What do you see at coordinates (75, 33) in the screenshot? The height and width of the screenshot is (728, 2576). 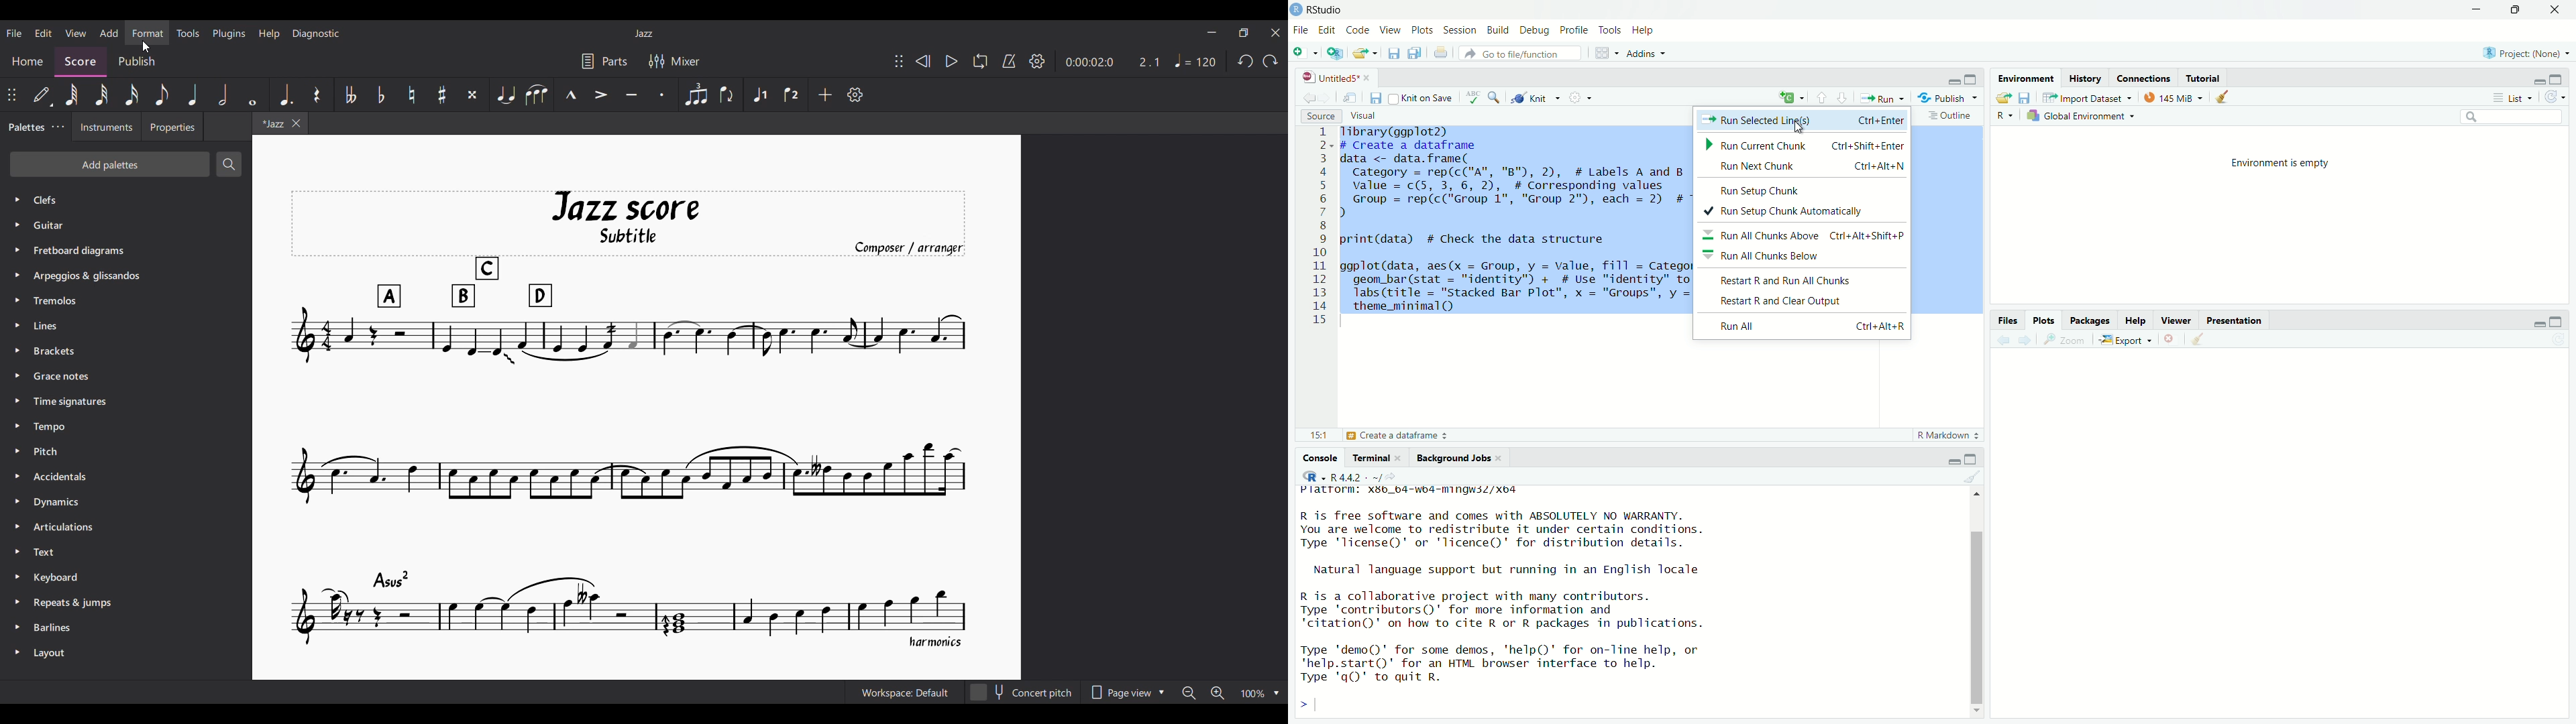 I see `View menu` at bounding box center [75, 33].